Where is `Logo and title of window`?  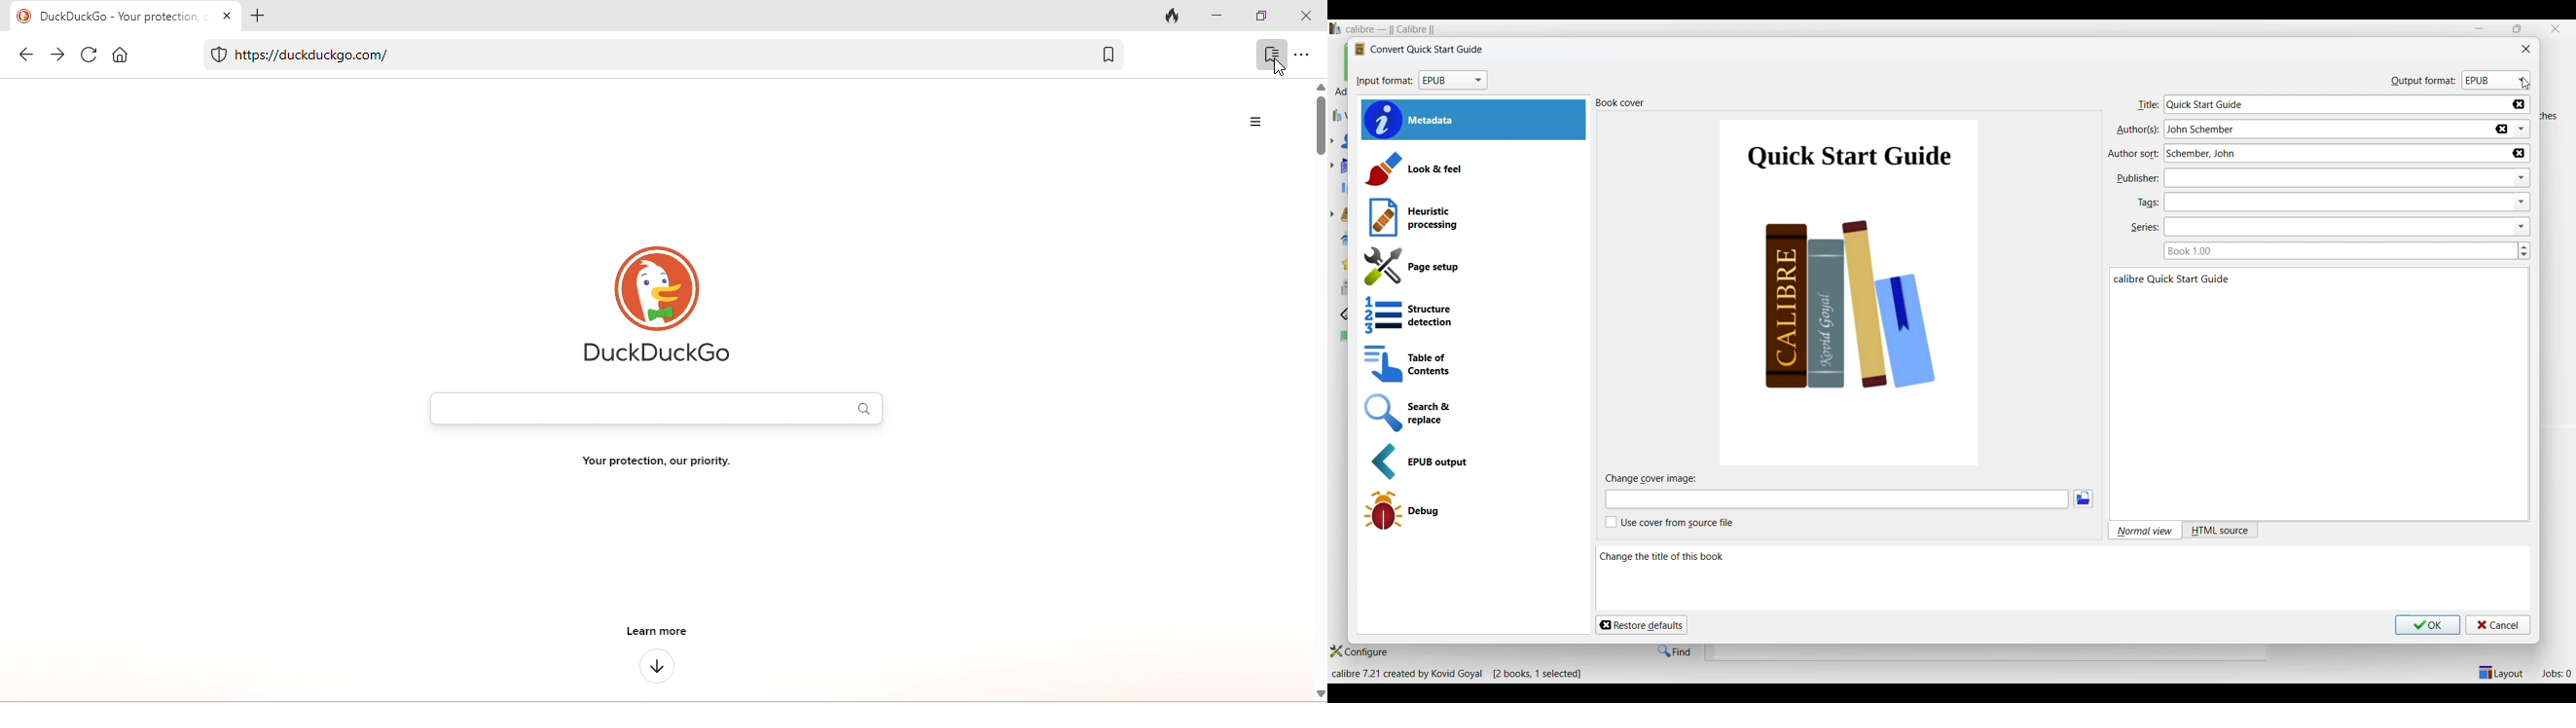
Logo and title of window is located at coordinates (1418, 49).